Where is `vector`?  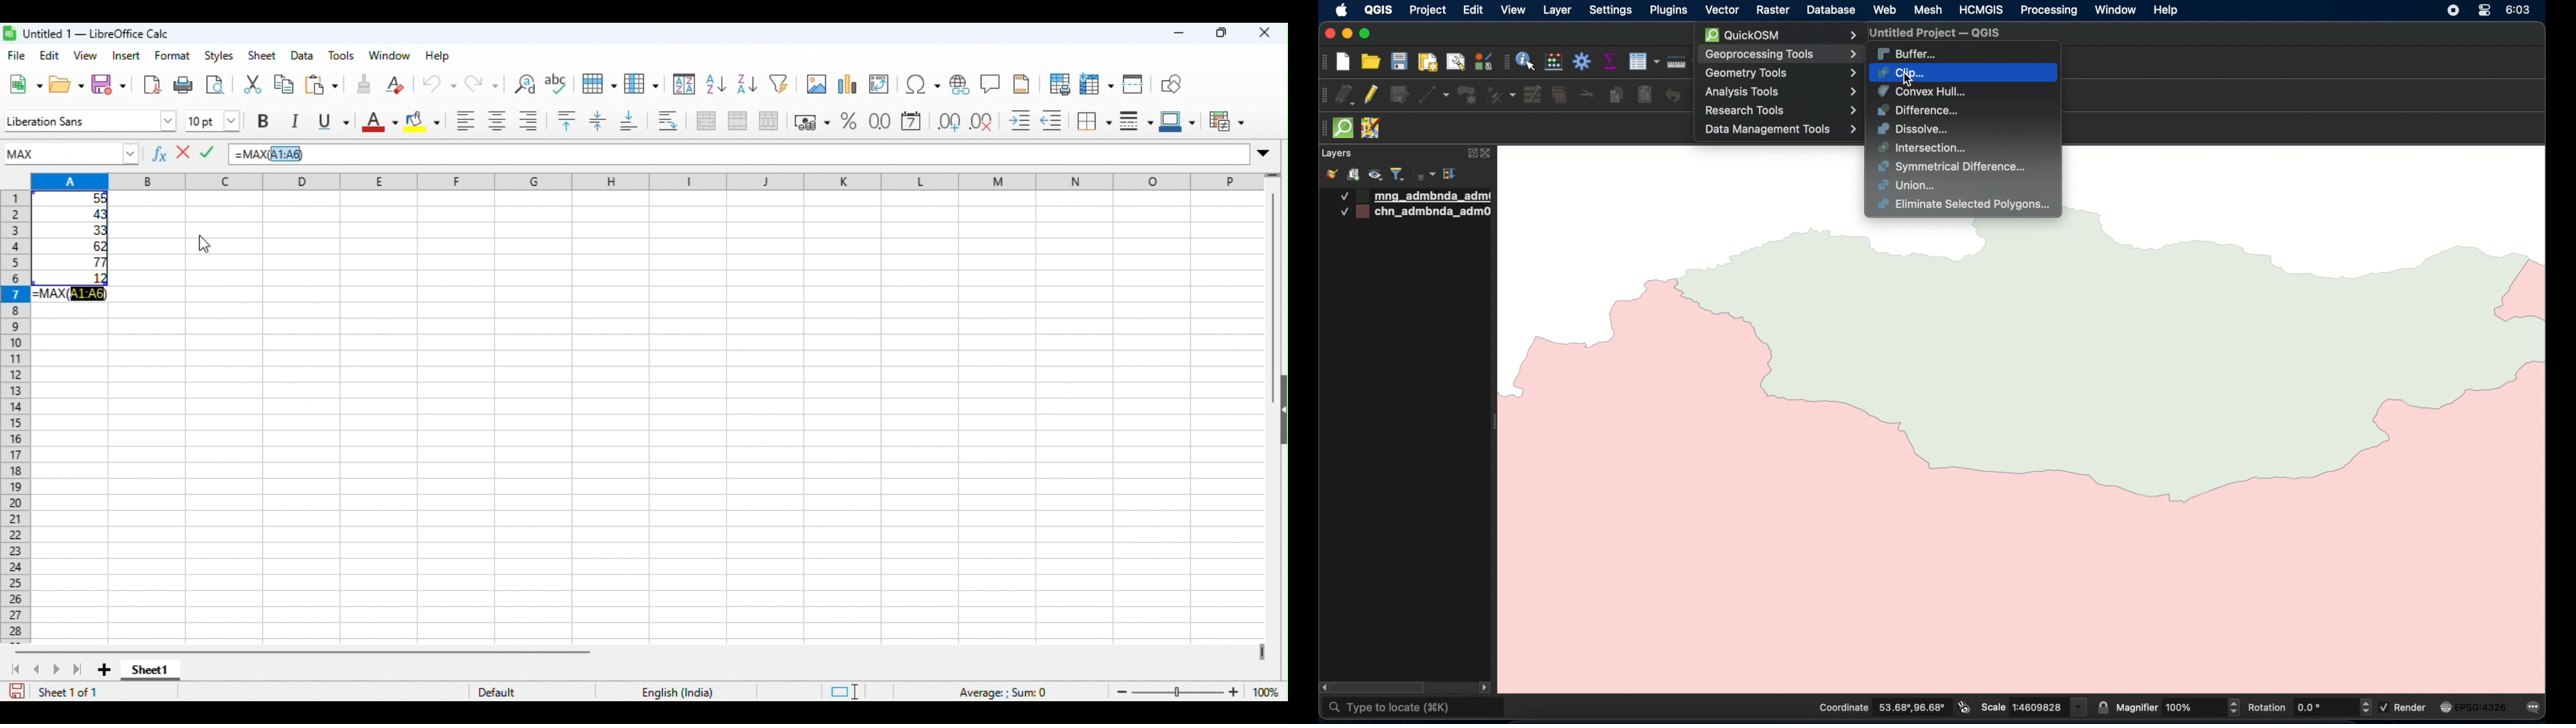
vector is located at coordinates (1722, 11).